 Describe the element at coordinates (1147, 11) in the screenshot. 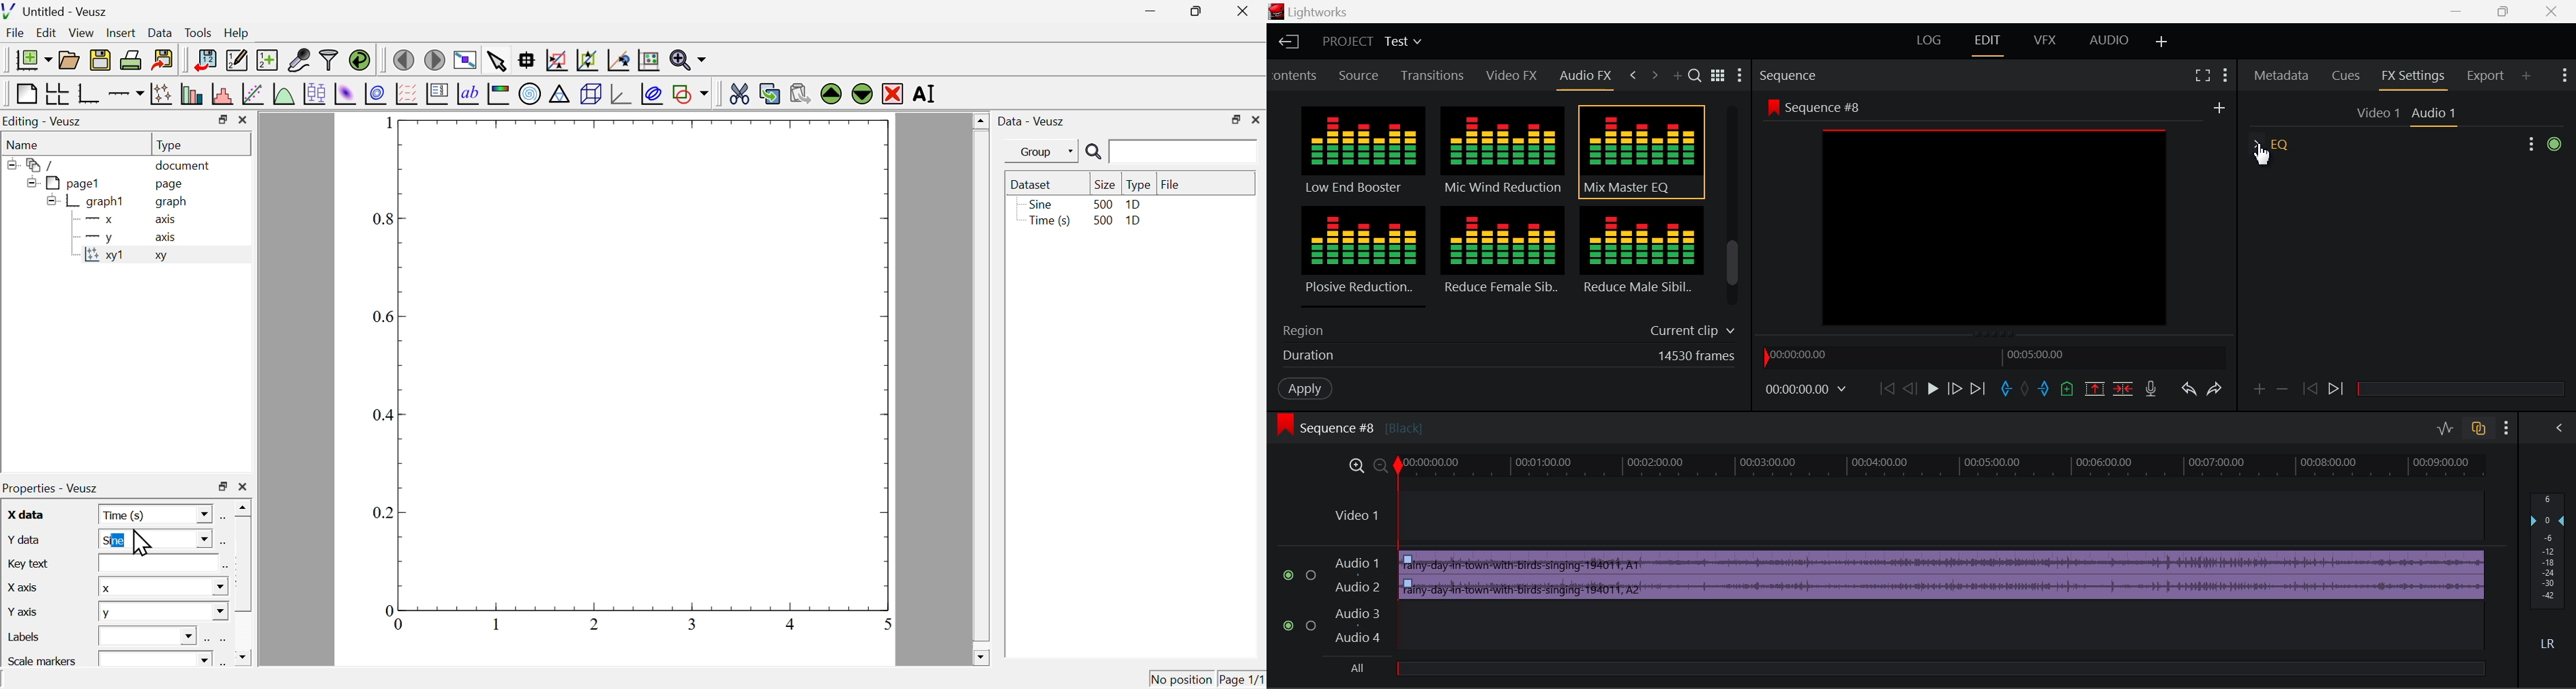

I see `minimize` at that location.